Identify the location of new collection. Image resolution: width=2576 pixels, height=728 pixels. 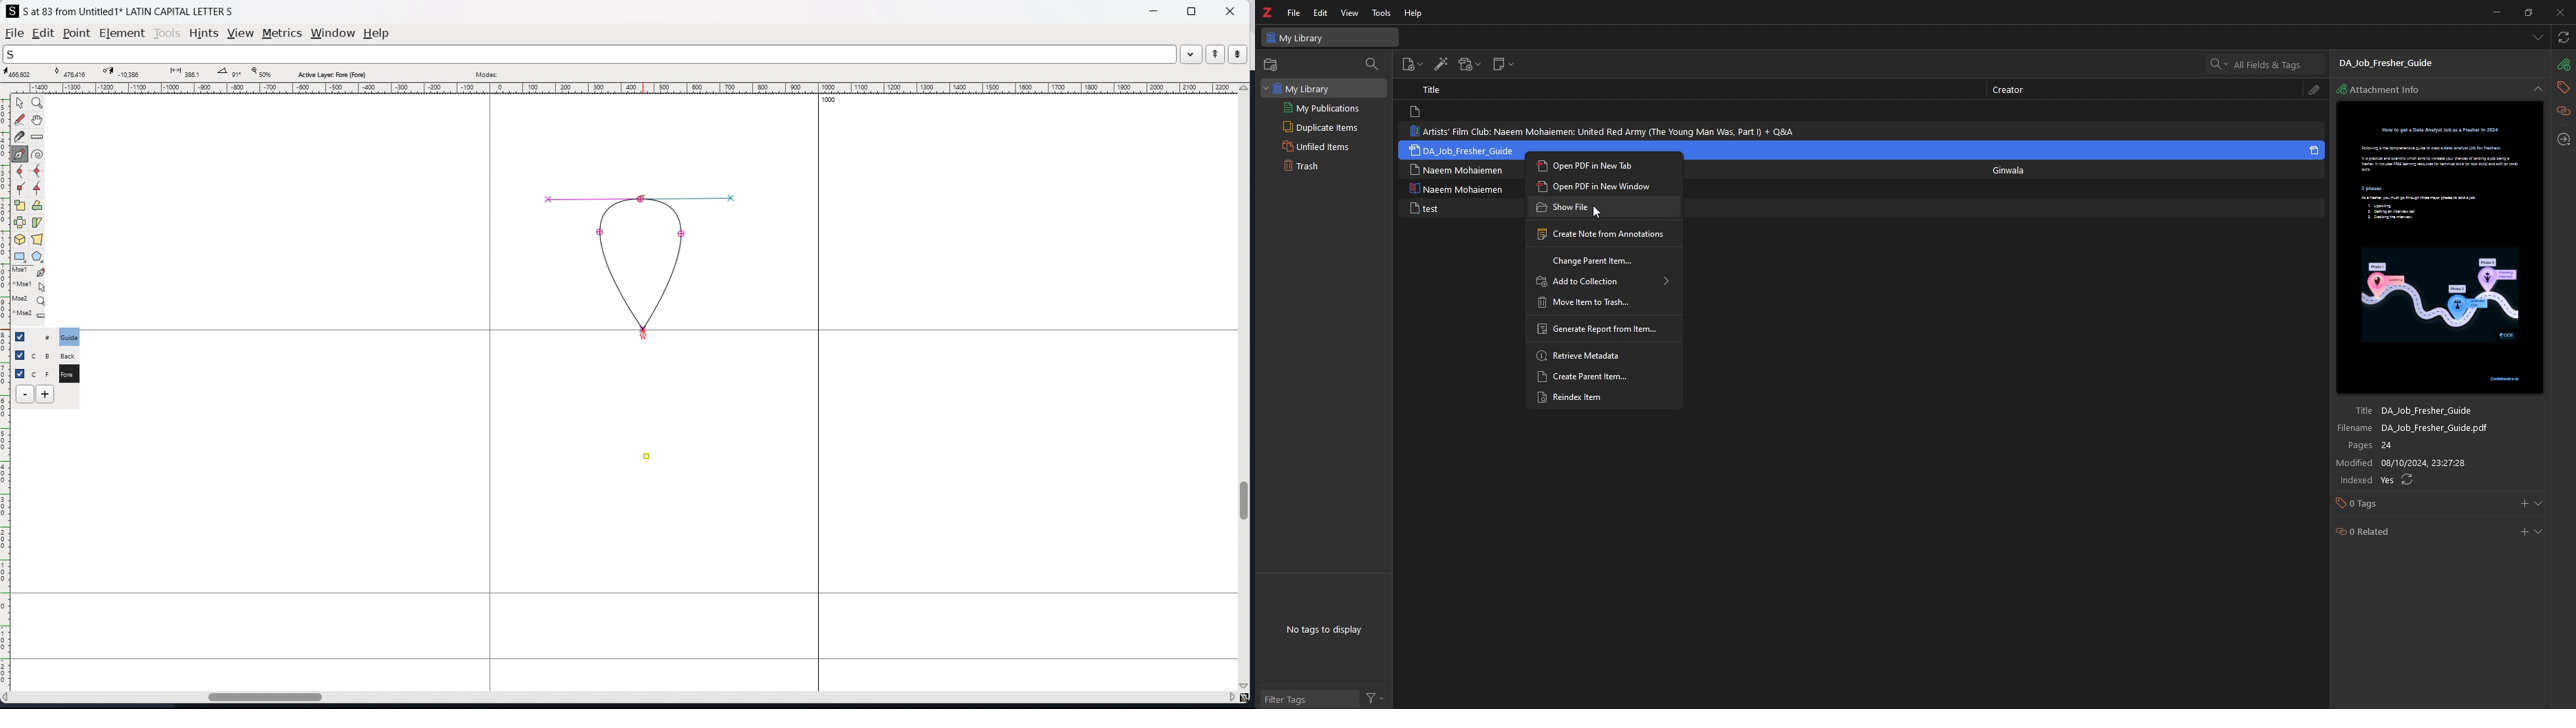
(1271, 65).